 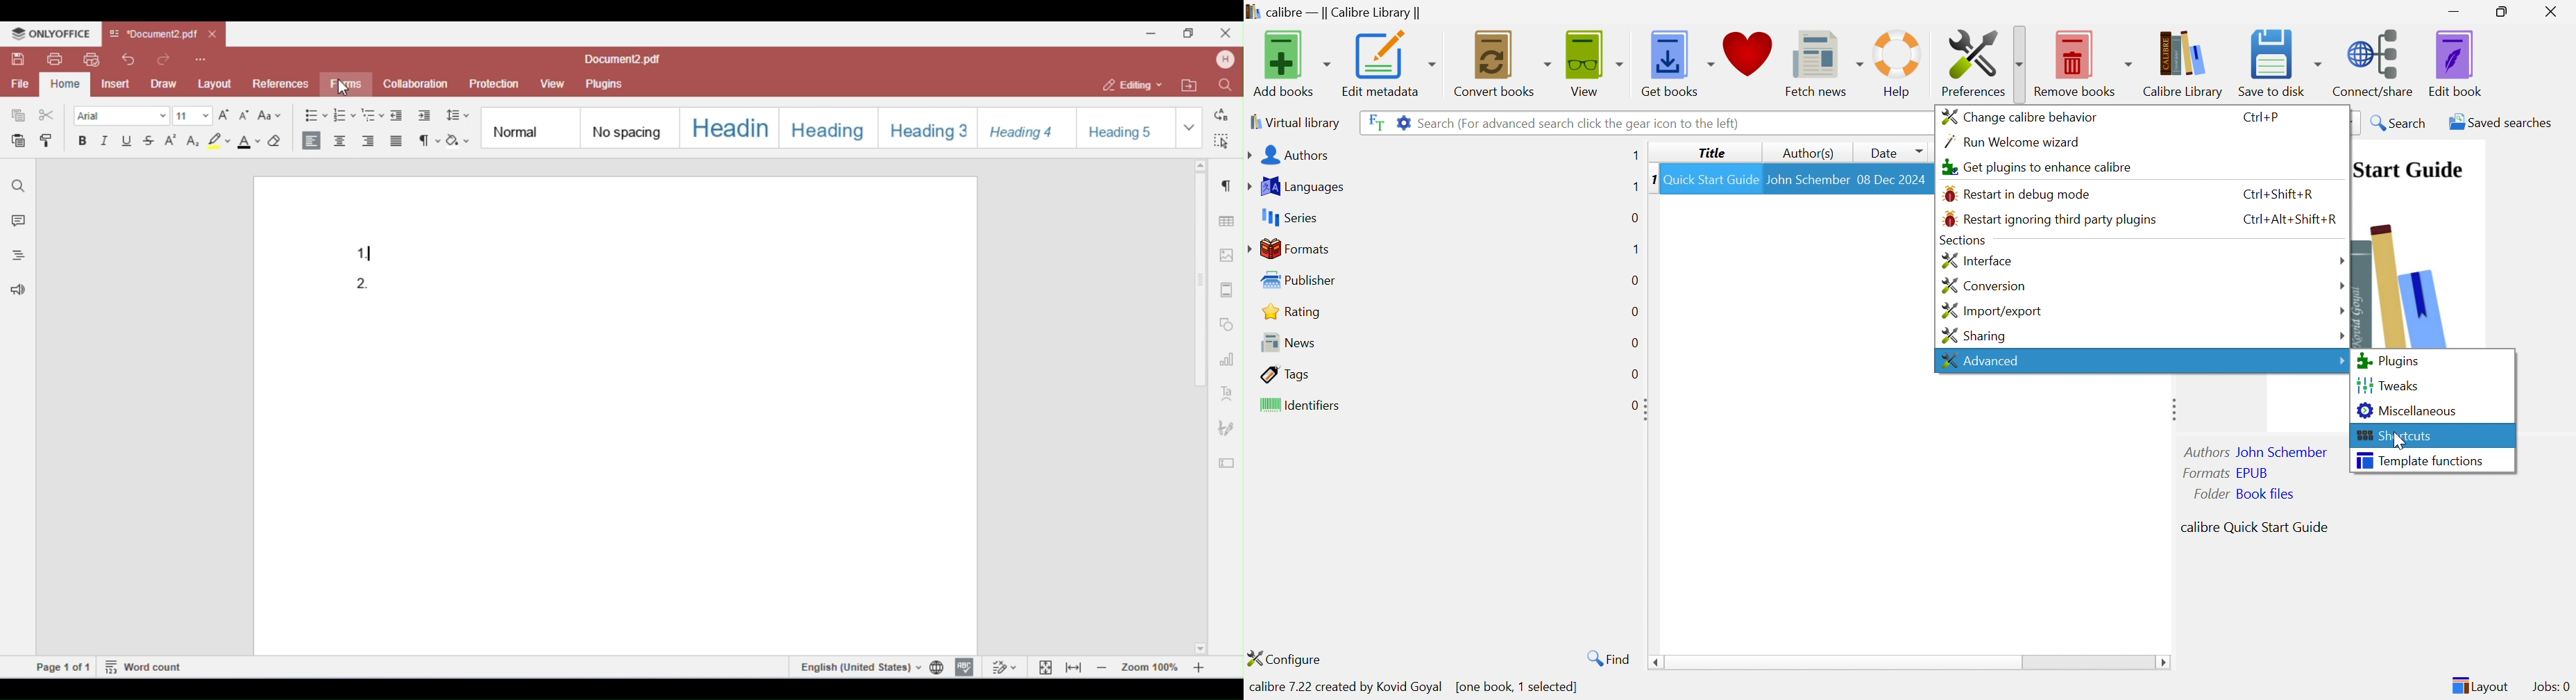 I want to click on Expand, so click(x=1648, y=410).